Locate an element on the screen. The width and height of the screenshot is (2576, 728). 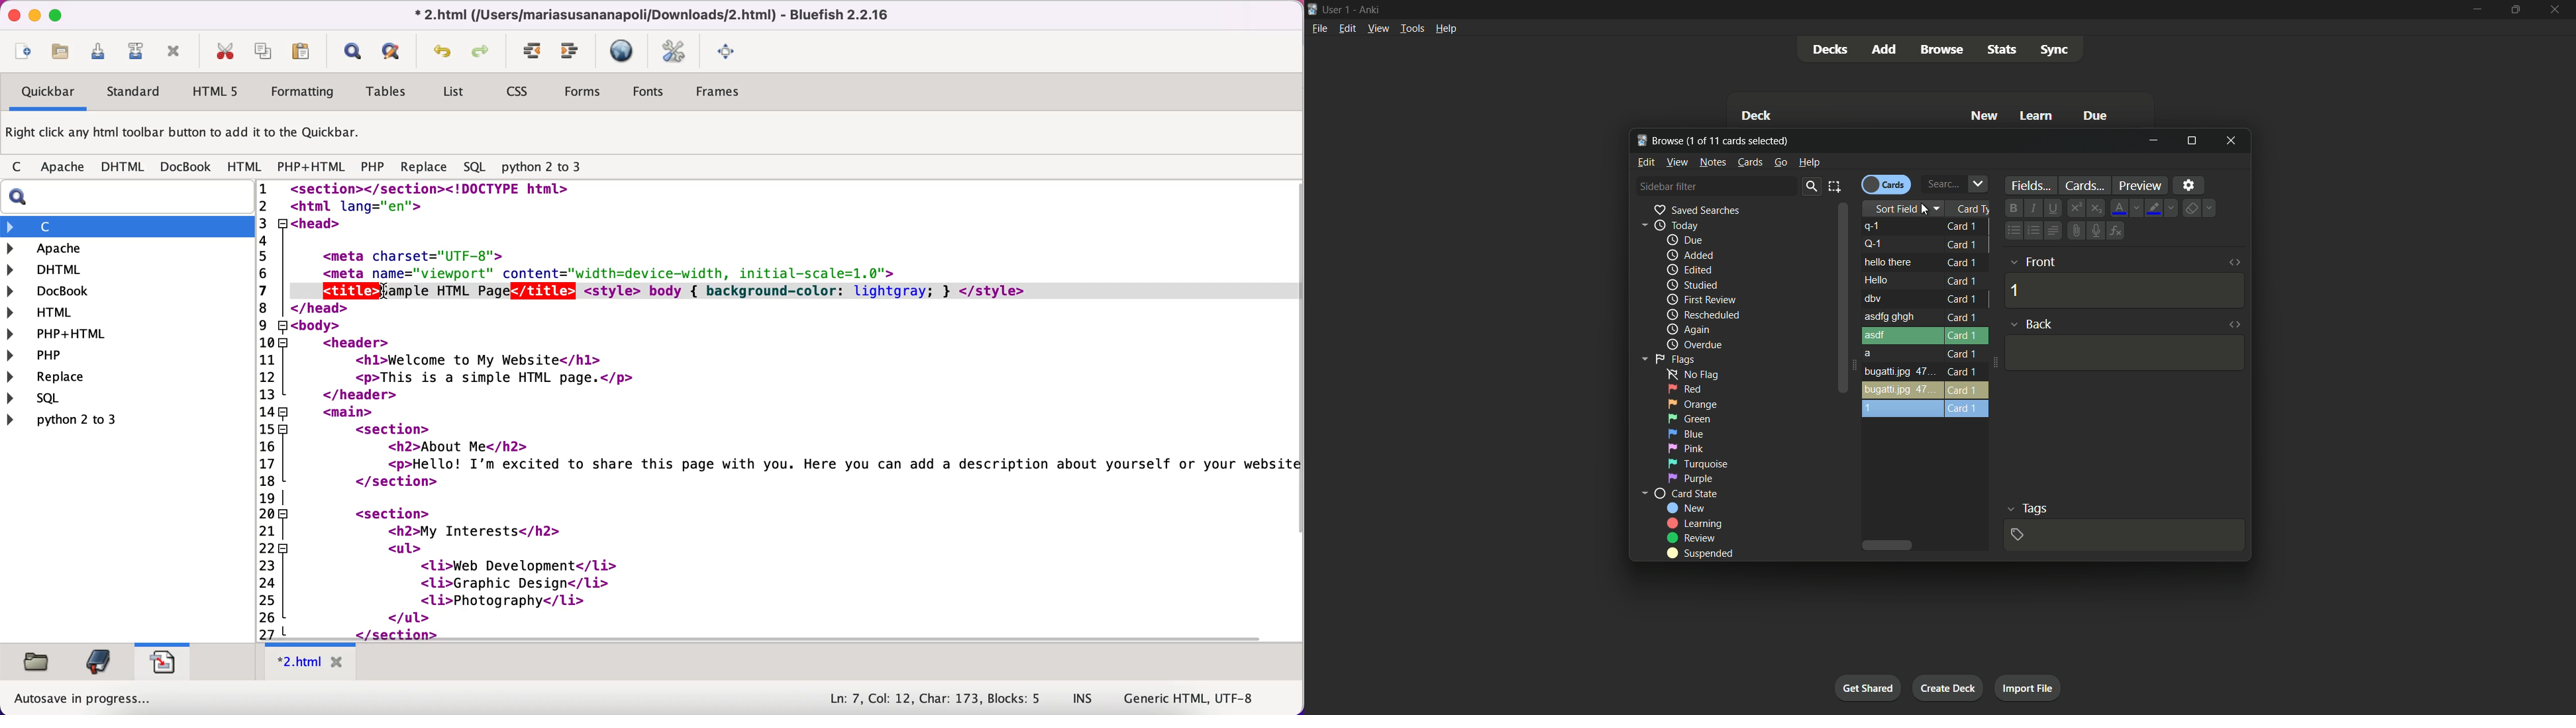
dhtml is located at coordinates (51, 268).